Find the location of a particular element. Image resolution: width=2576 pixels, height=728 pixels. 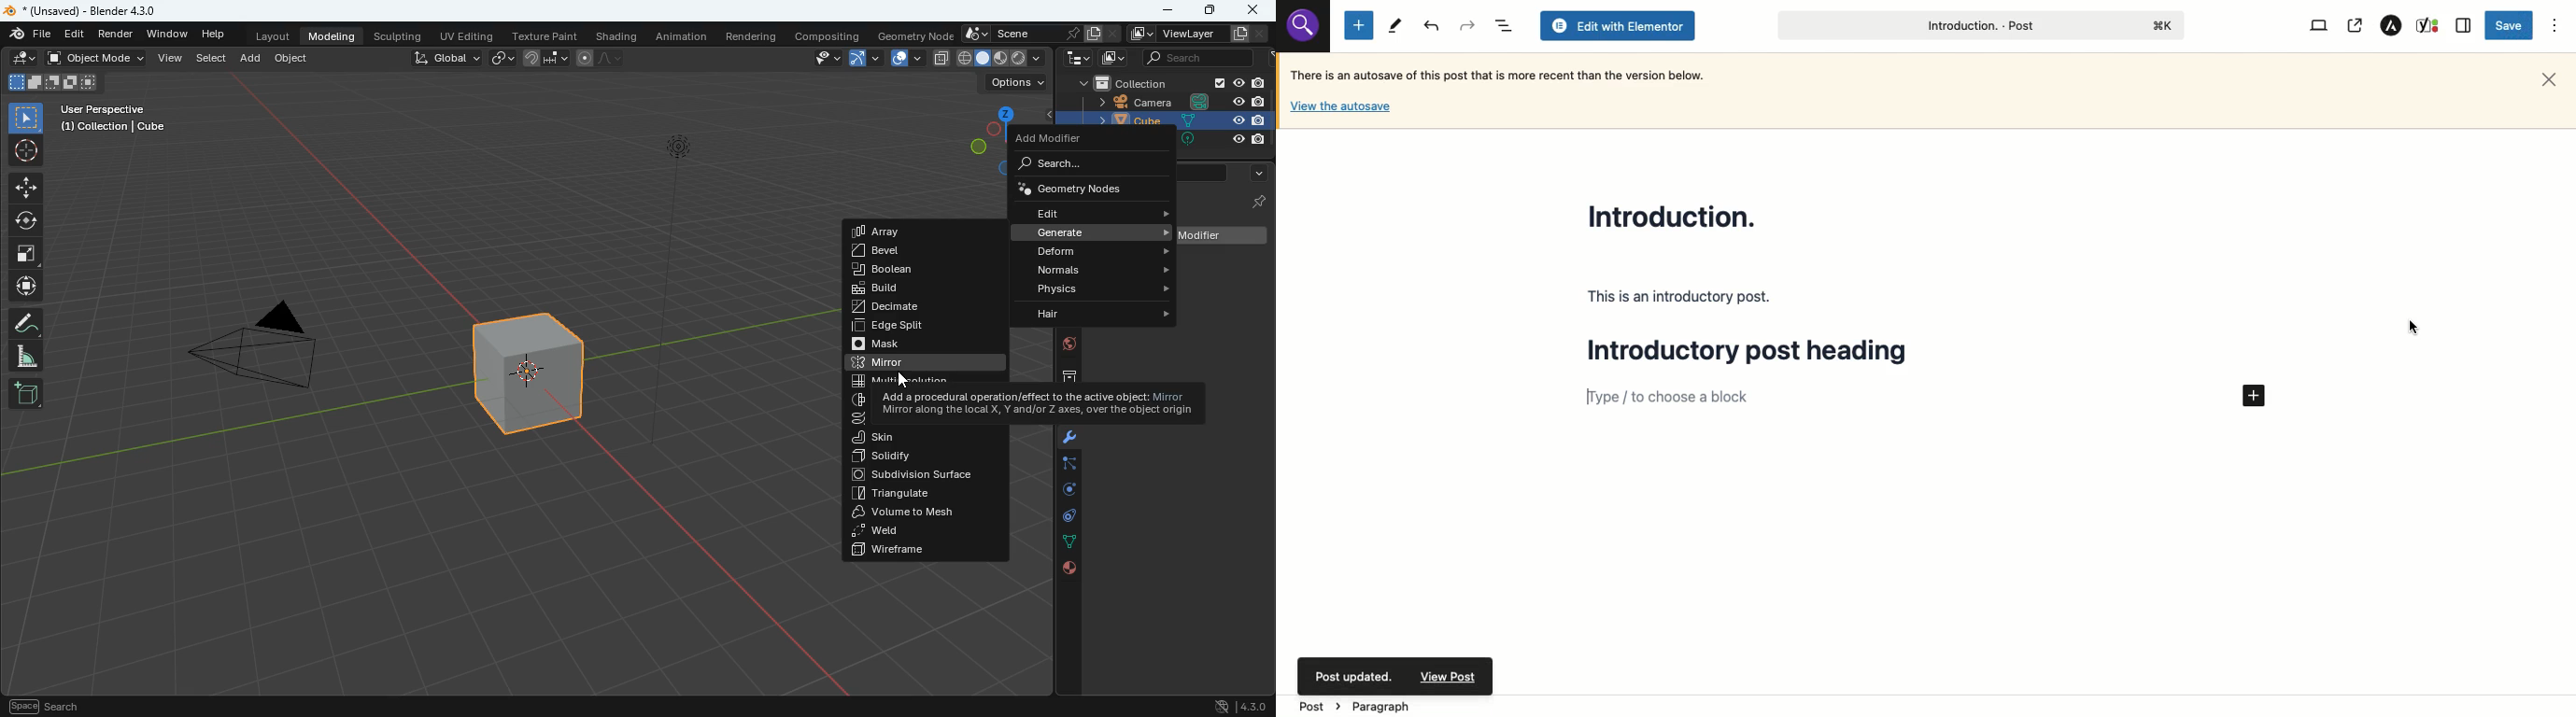

Another block is located at coordinates (1899, 397).